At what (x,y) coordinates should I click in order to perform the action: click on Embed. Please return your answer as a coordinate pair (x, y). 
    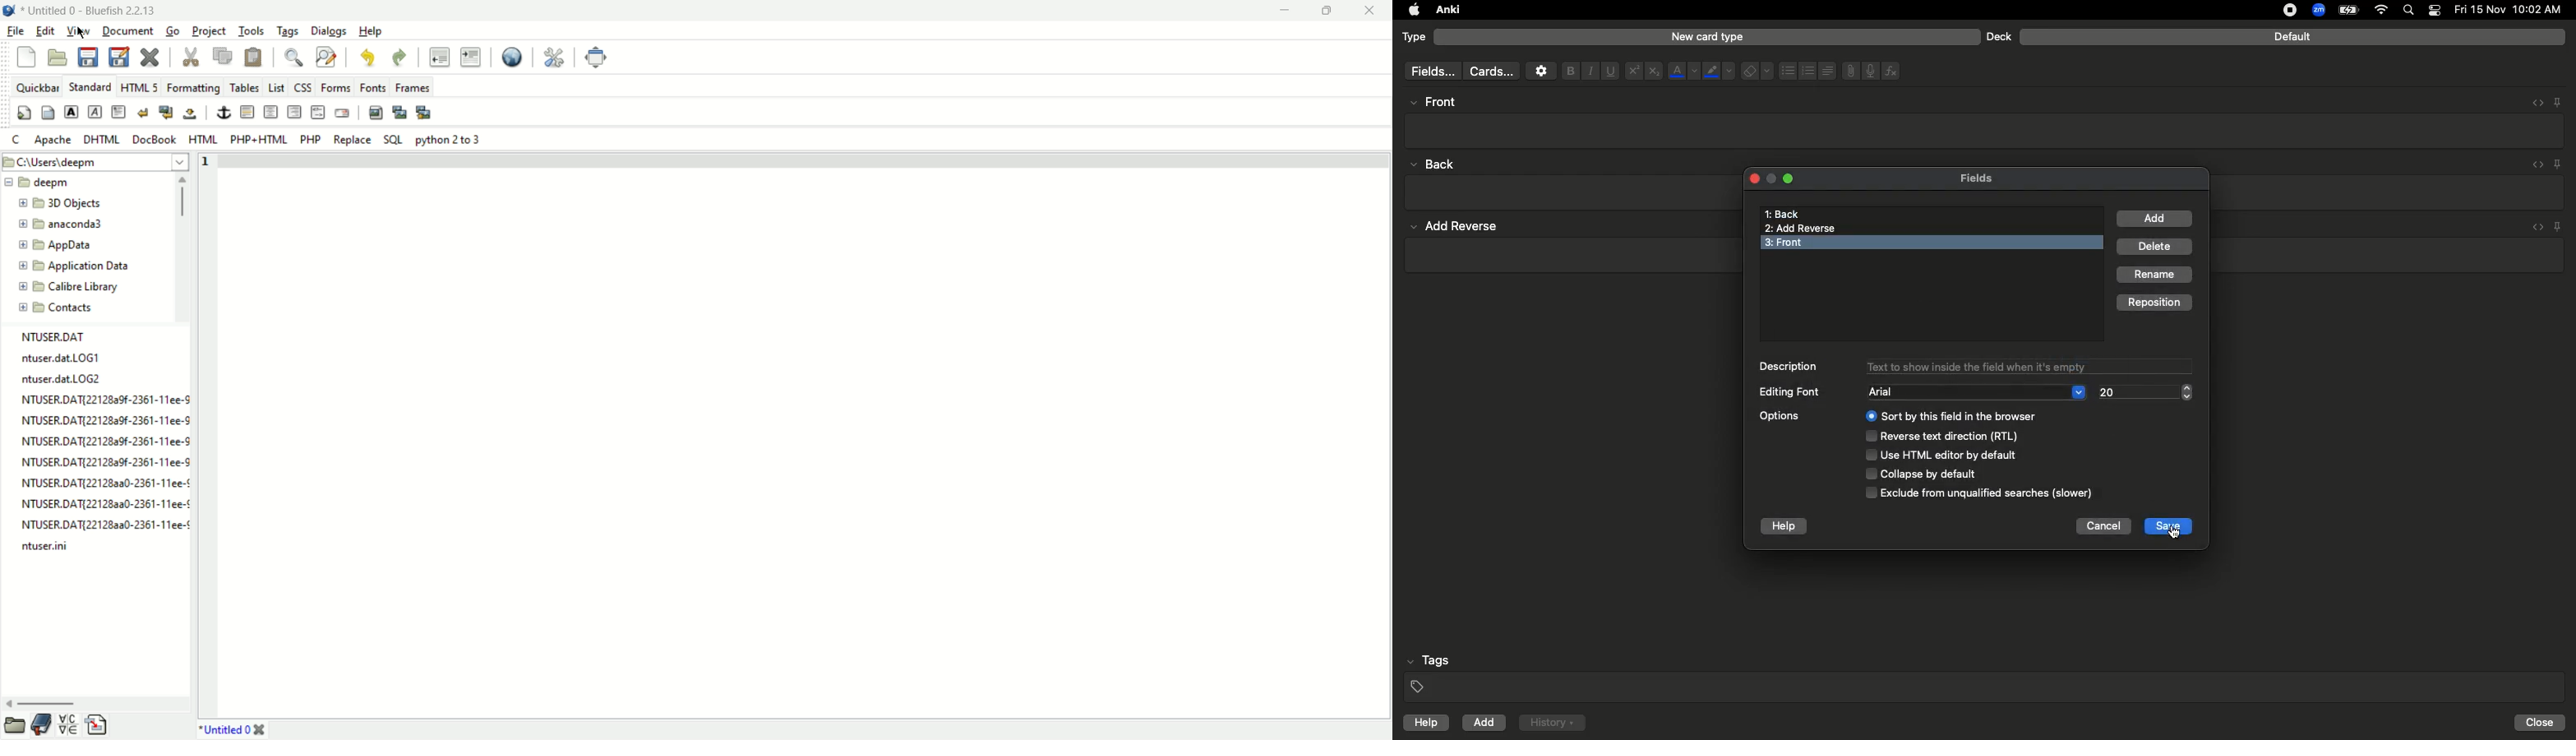
    Looking at the image, I should click on (2534, 165).